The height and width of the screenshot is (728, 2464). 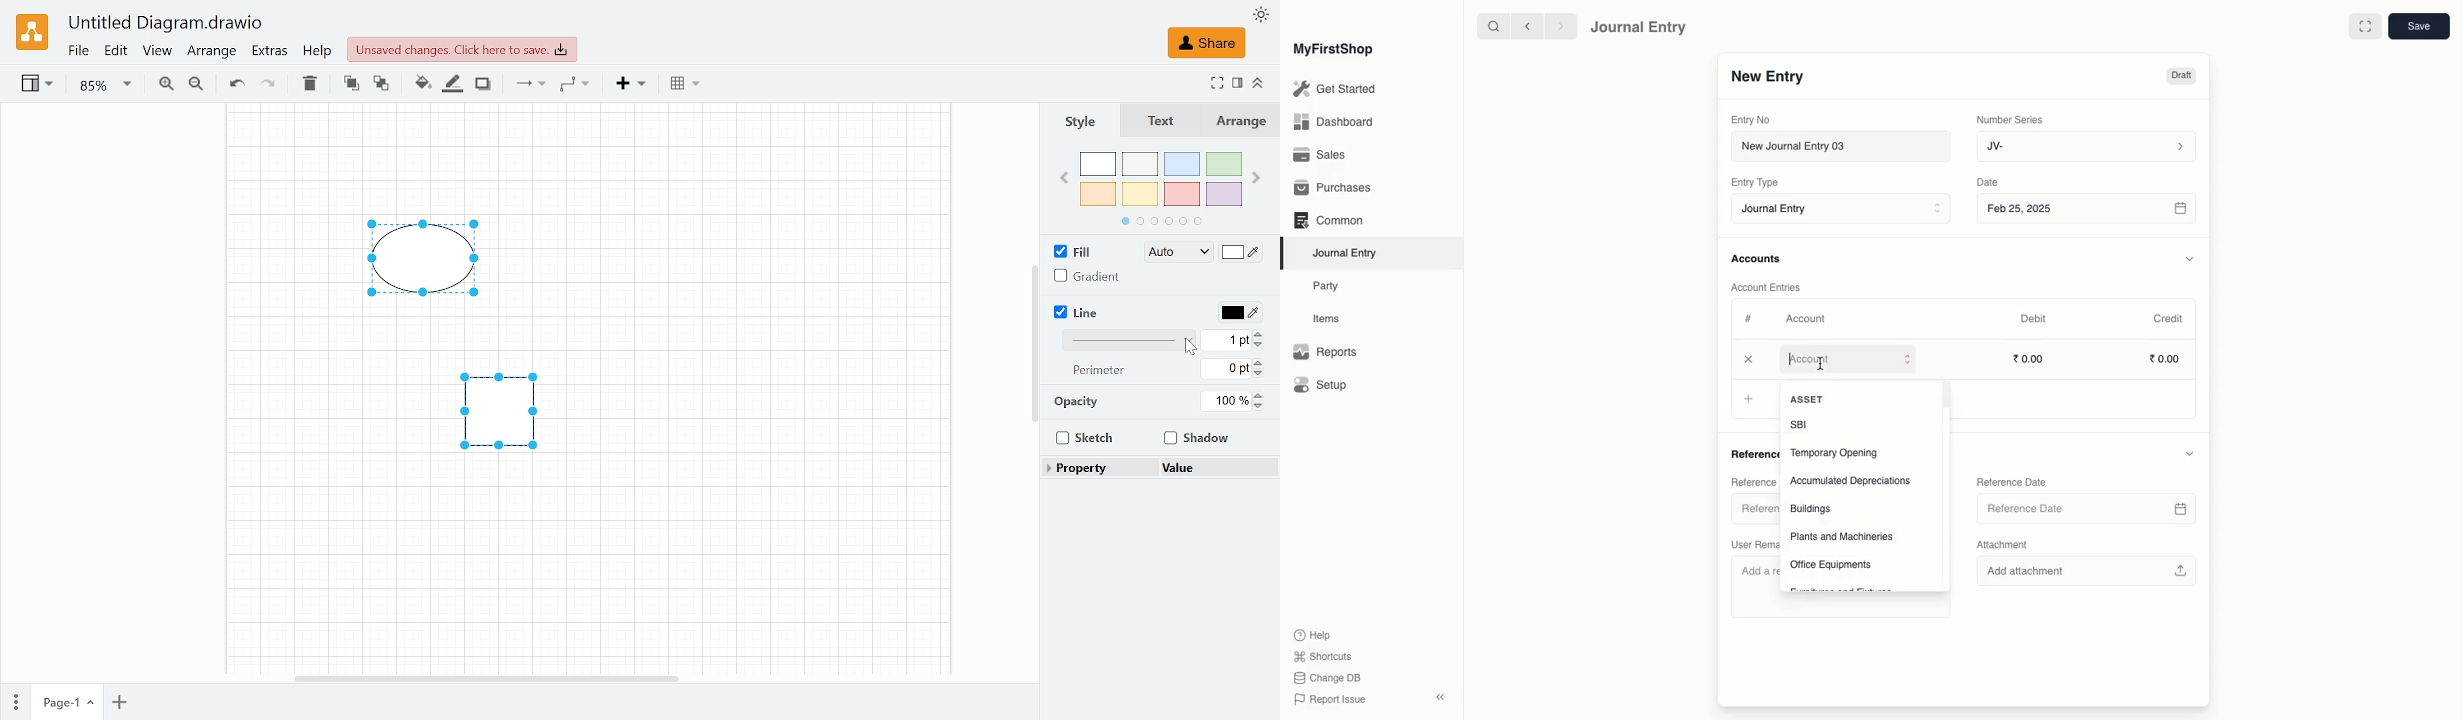 I want to click on Cursor, so click(x=1824, y=364).